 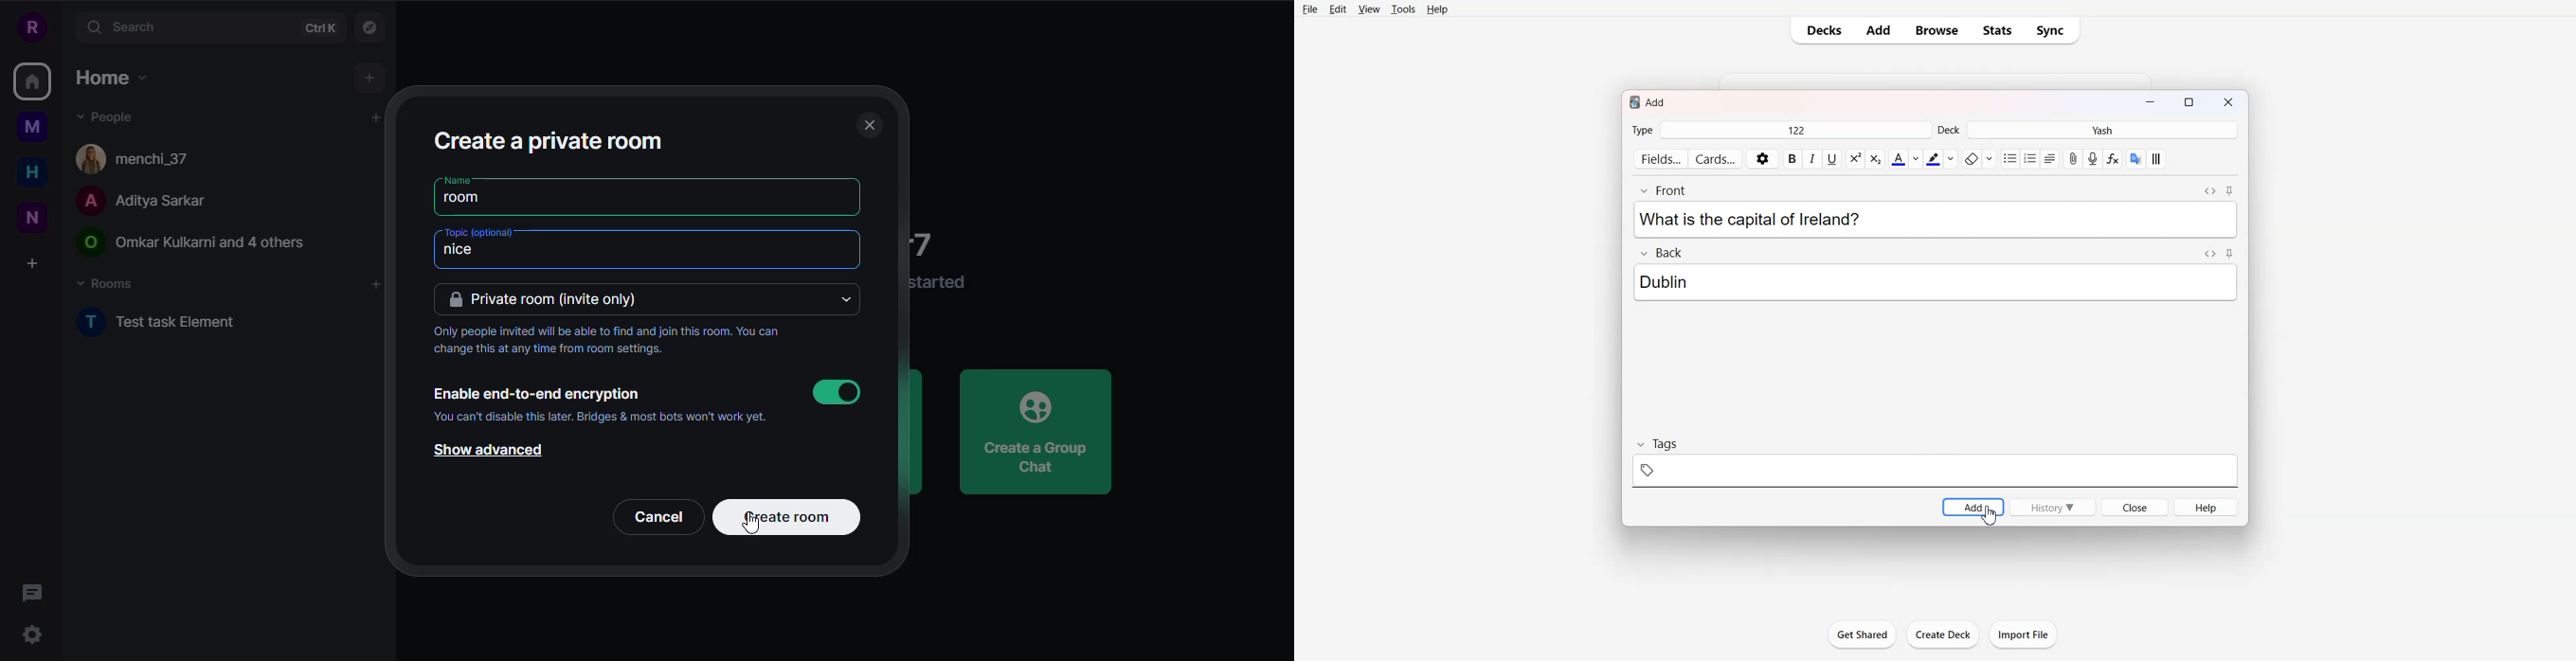 What do you see at coordinates (1660, 158) in the screenshot?
I see `Fields` at bounding box center [1660, 158].